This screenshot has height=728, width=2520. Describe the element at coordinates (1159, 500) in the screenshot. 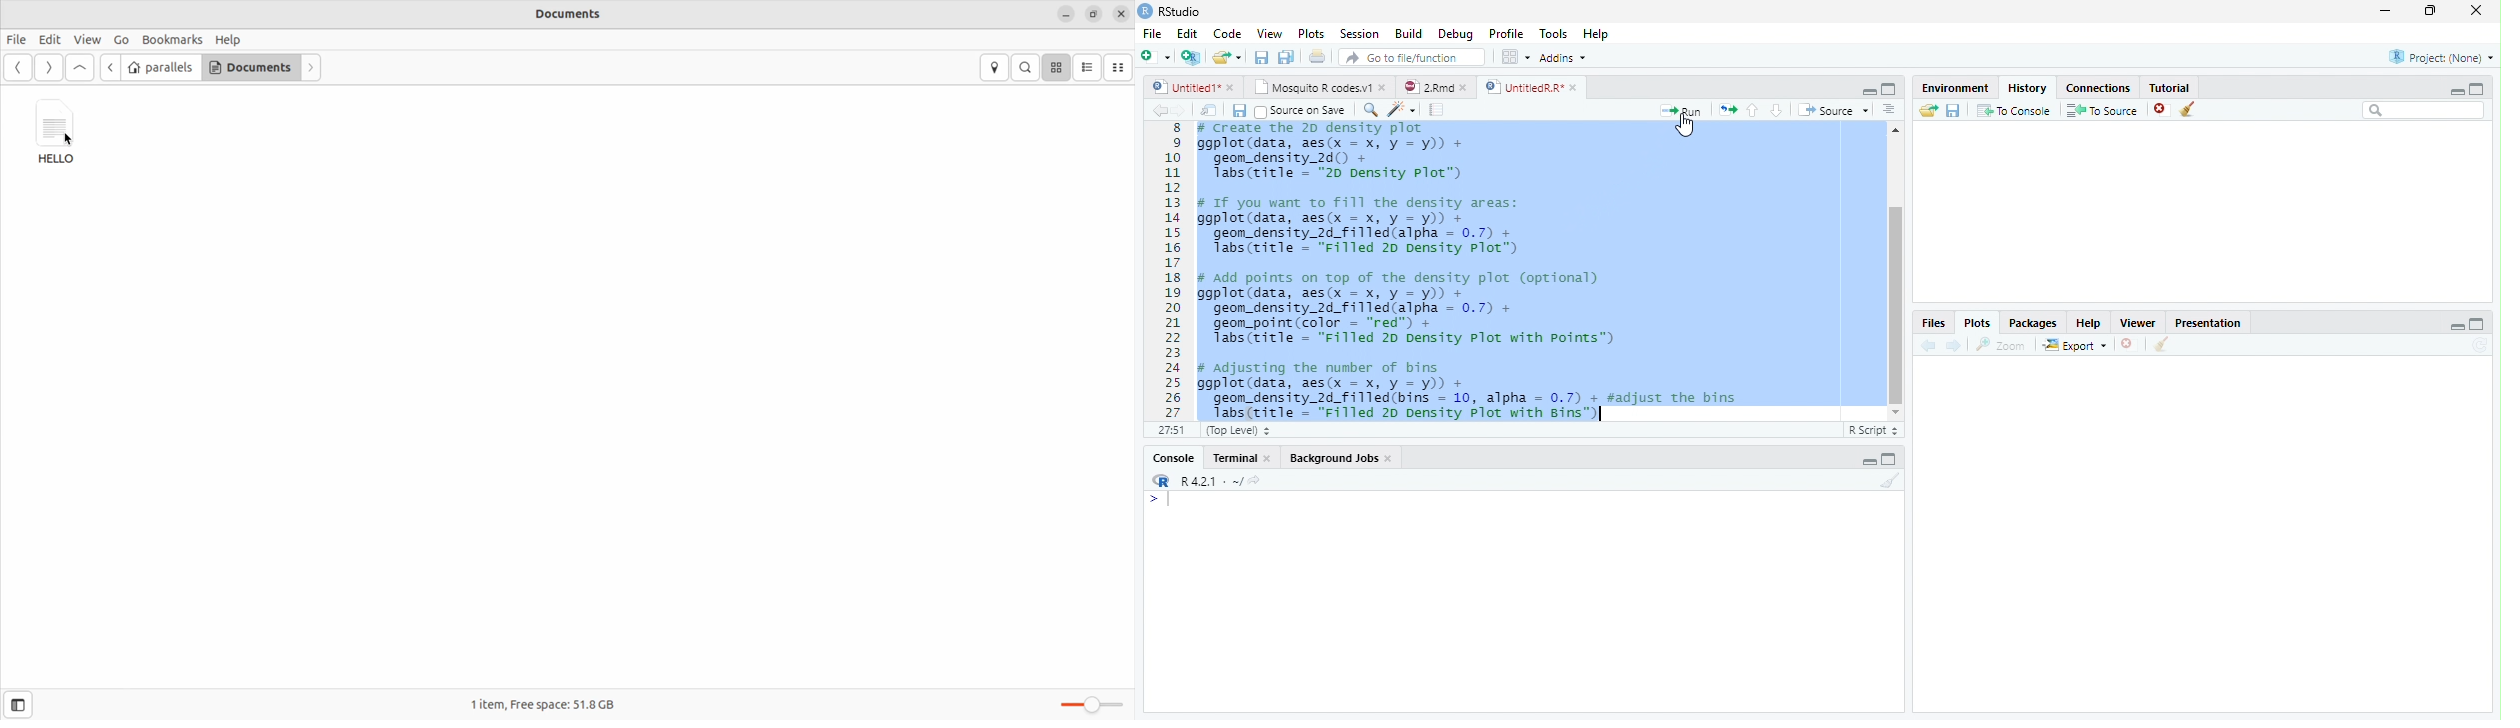

I see `>` at that location.